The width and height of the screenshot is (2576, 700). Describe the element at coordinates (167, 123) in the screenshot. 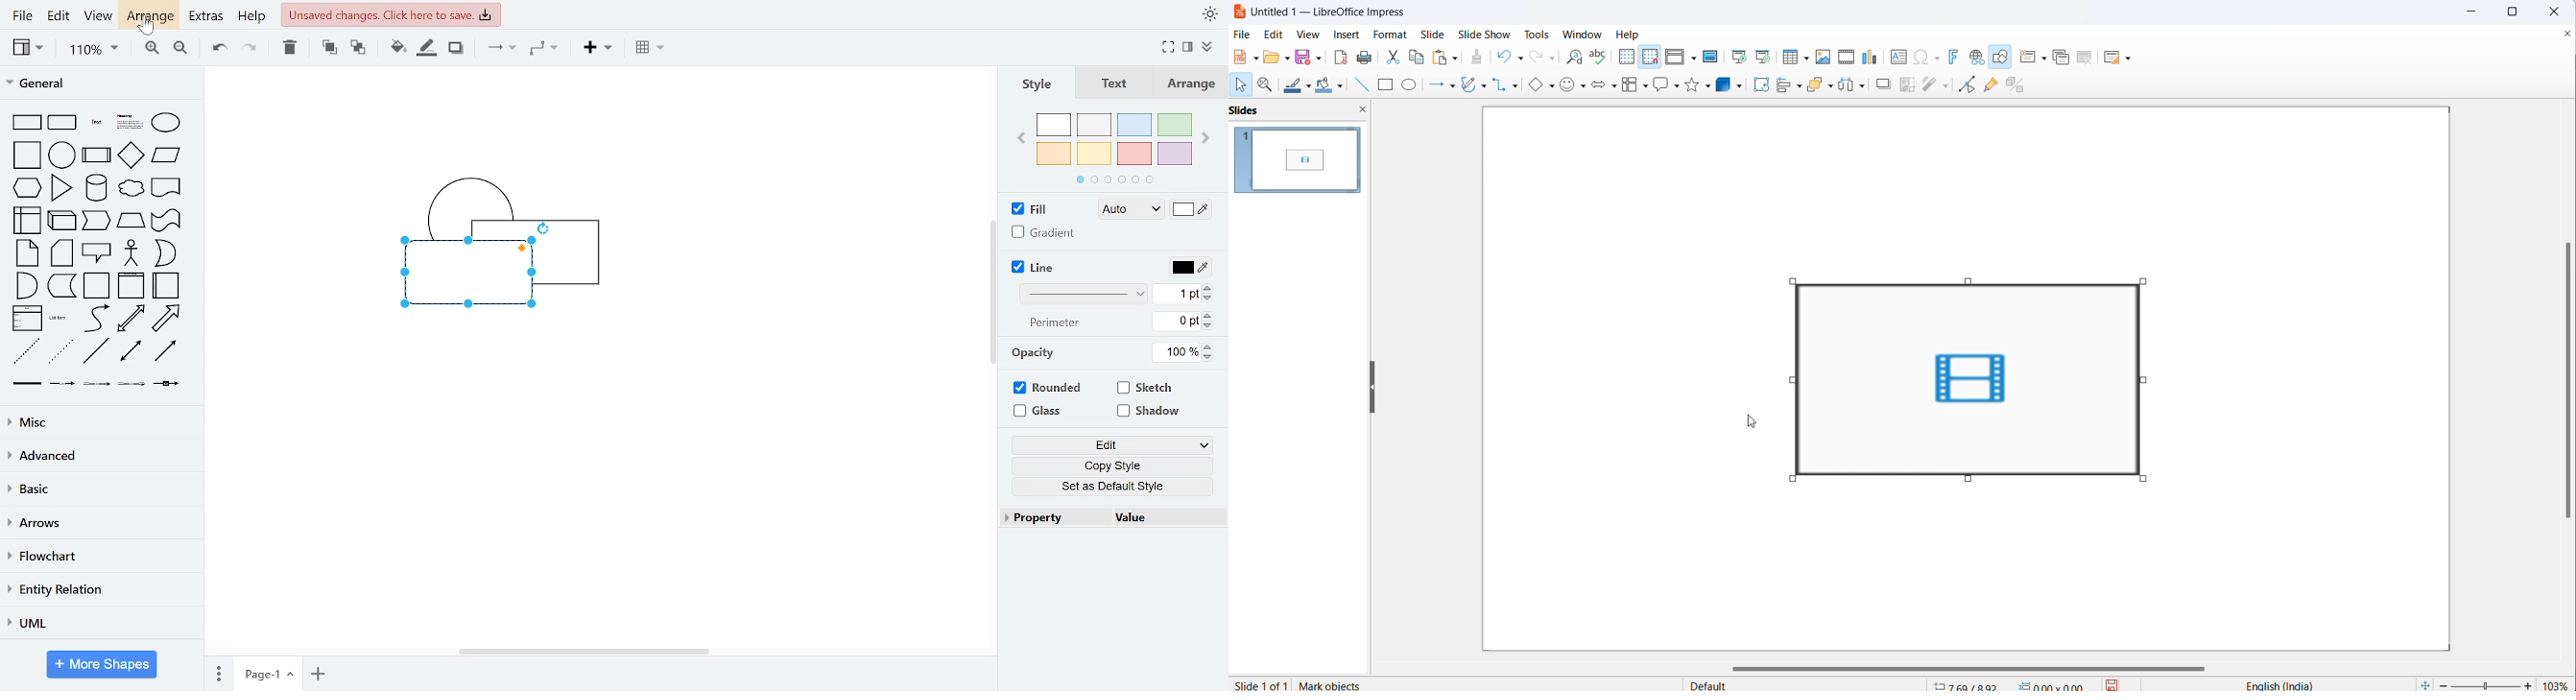

I see `ellipse` at that location.